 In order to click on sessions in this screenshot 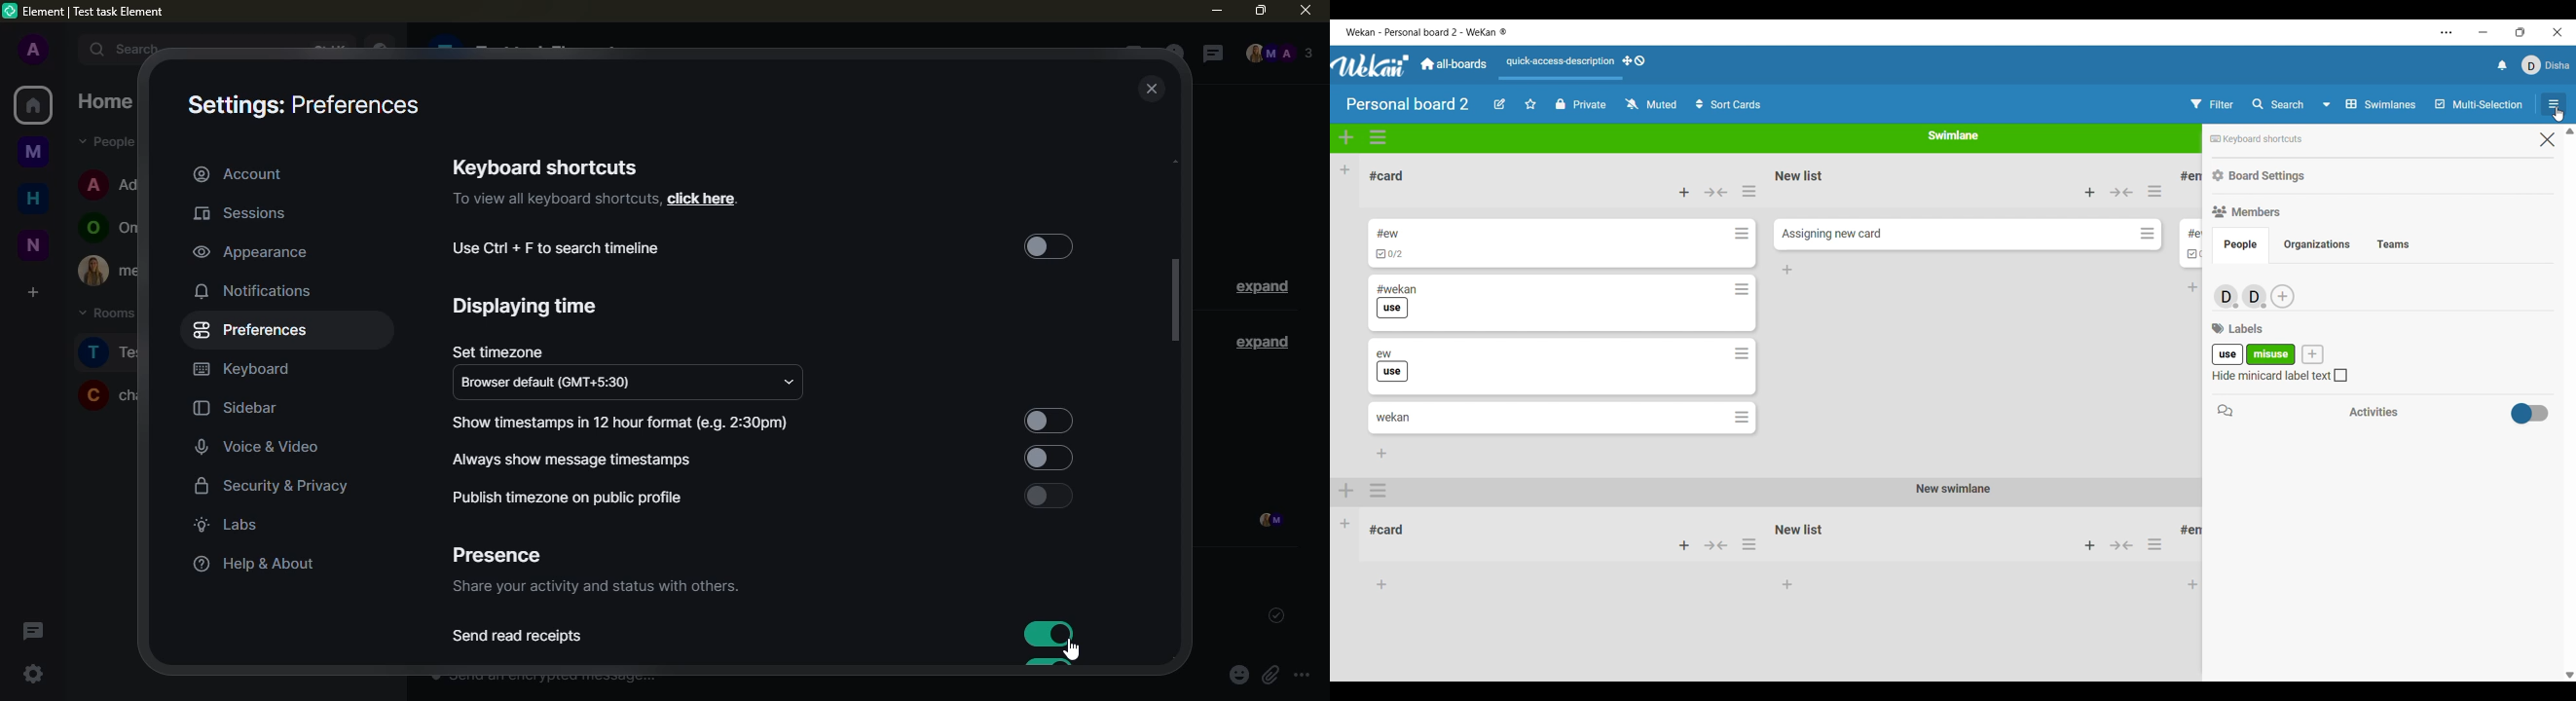, I will do `click(246, 214)`.